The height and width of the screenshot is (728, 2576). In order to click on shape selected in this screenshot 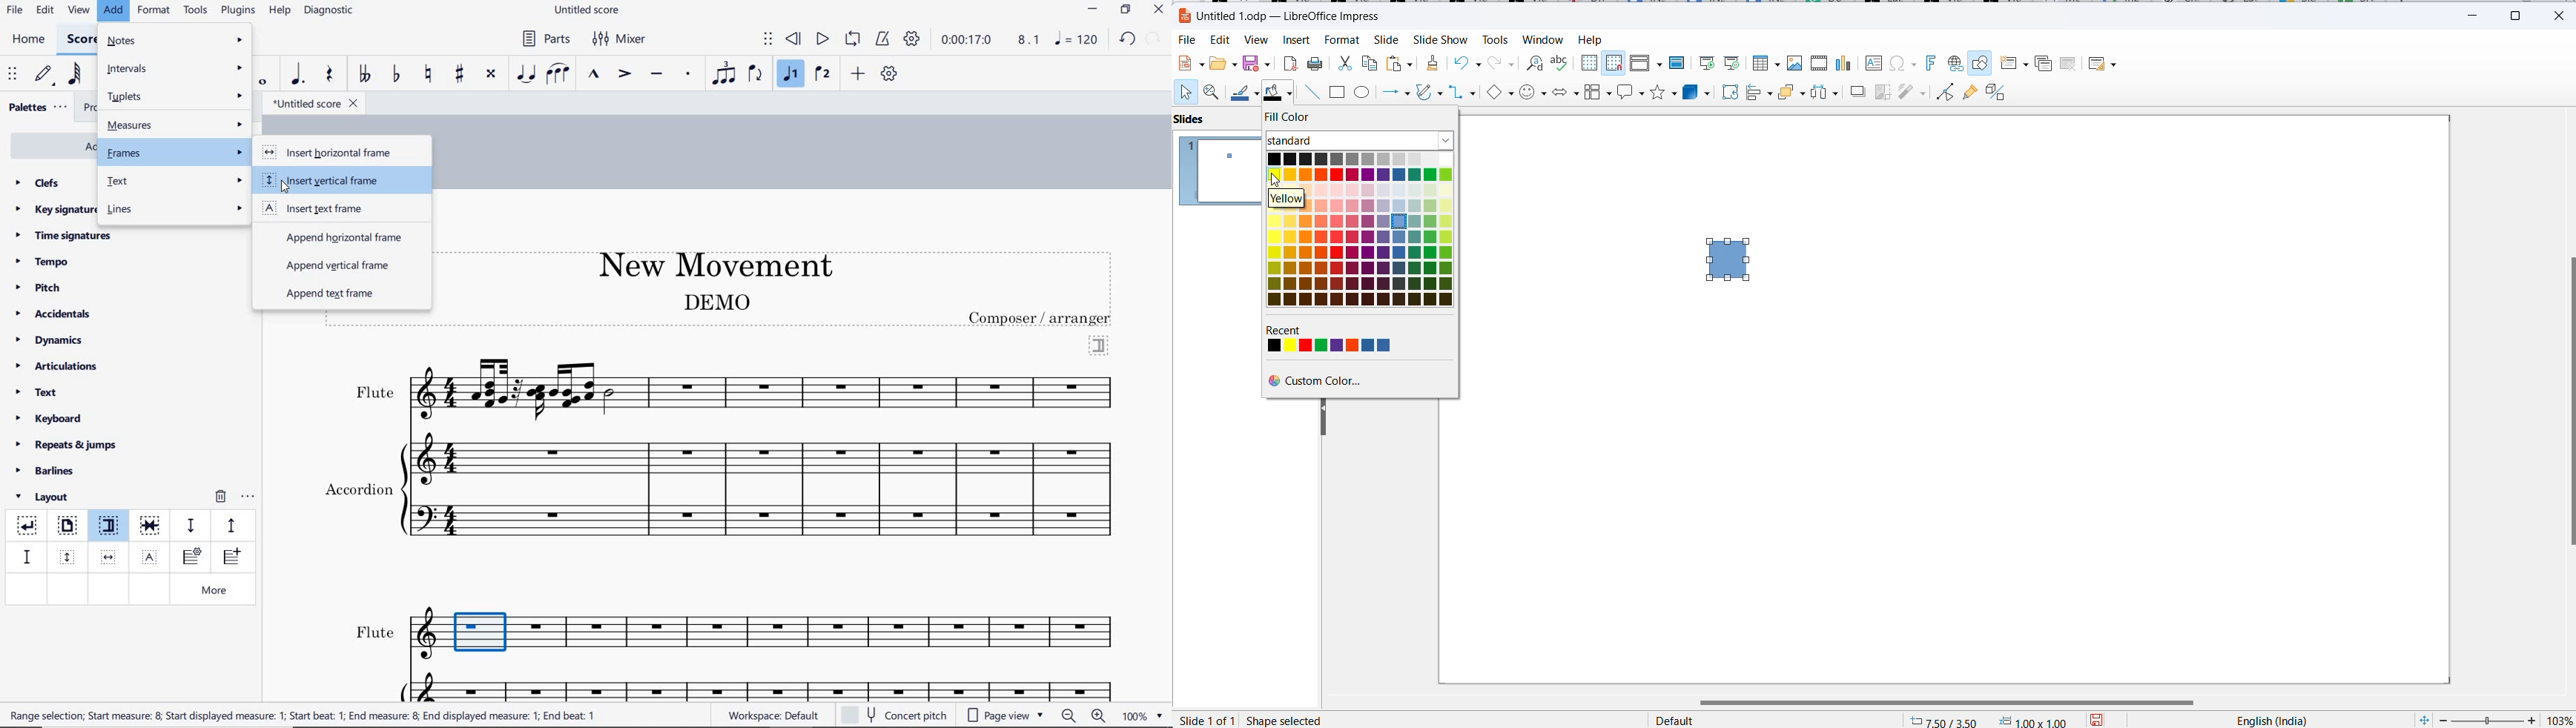, I will do `click(1284, 720)`.